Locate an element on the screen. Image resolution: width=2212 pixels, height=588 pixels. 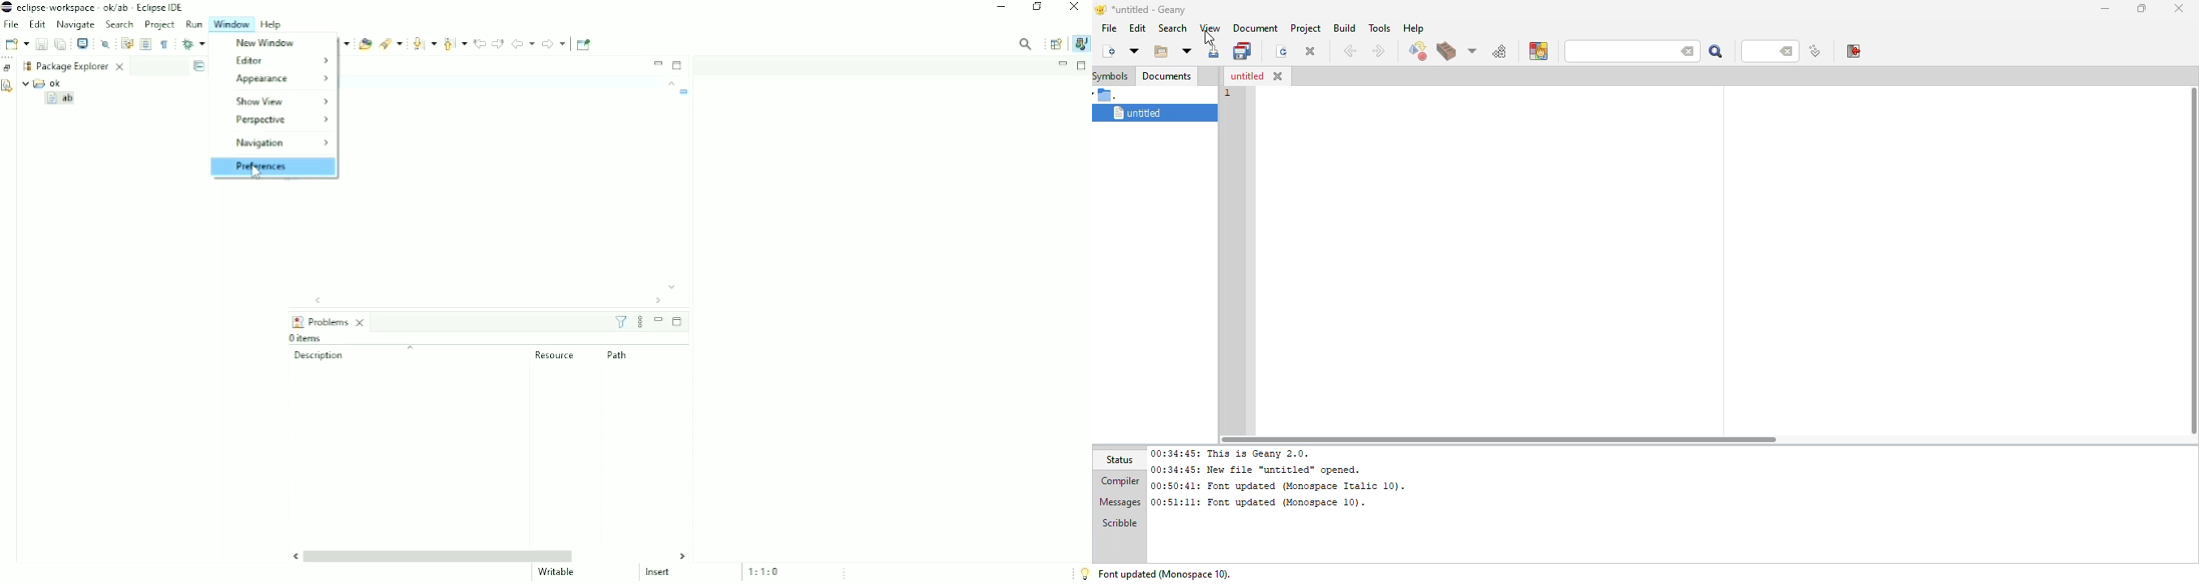
Maximize is located at coordinates (678, 66).